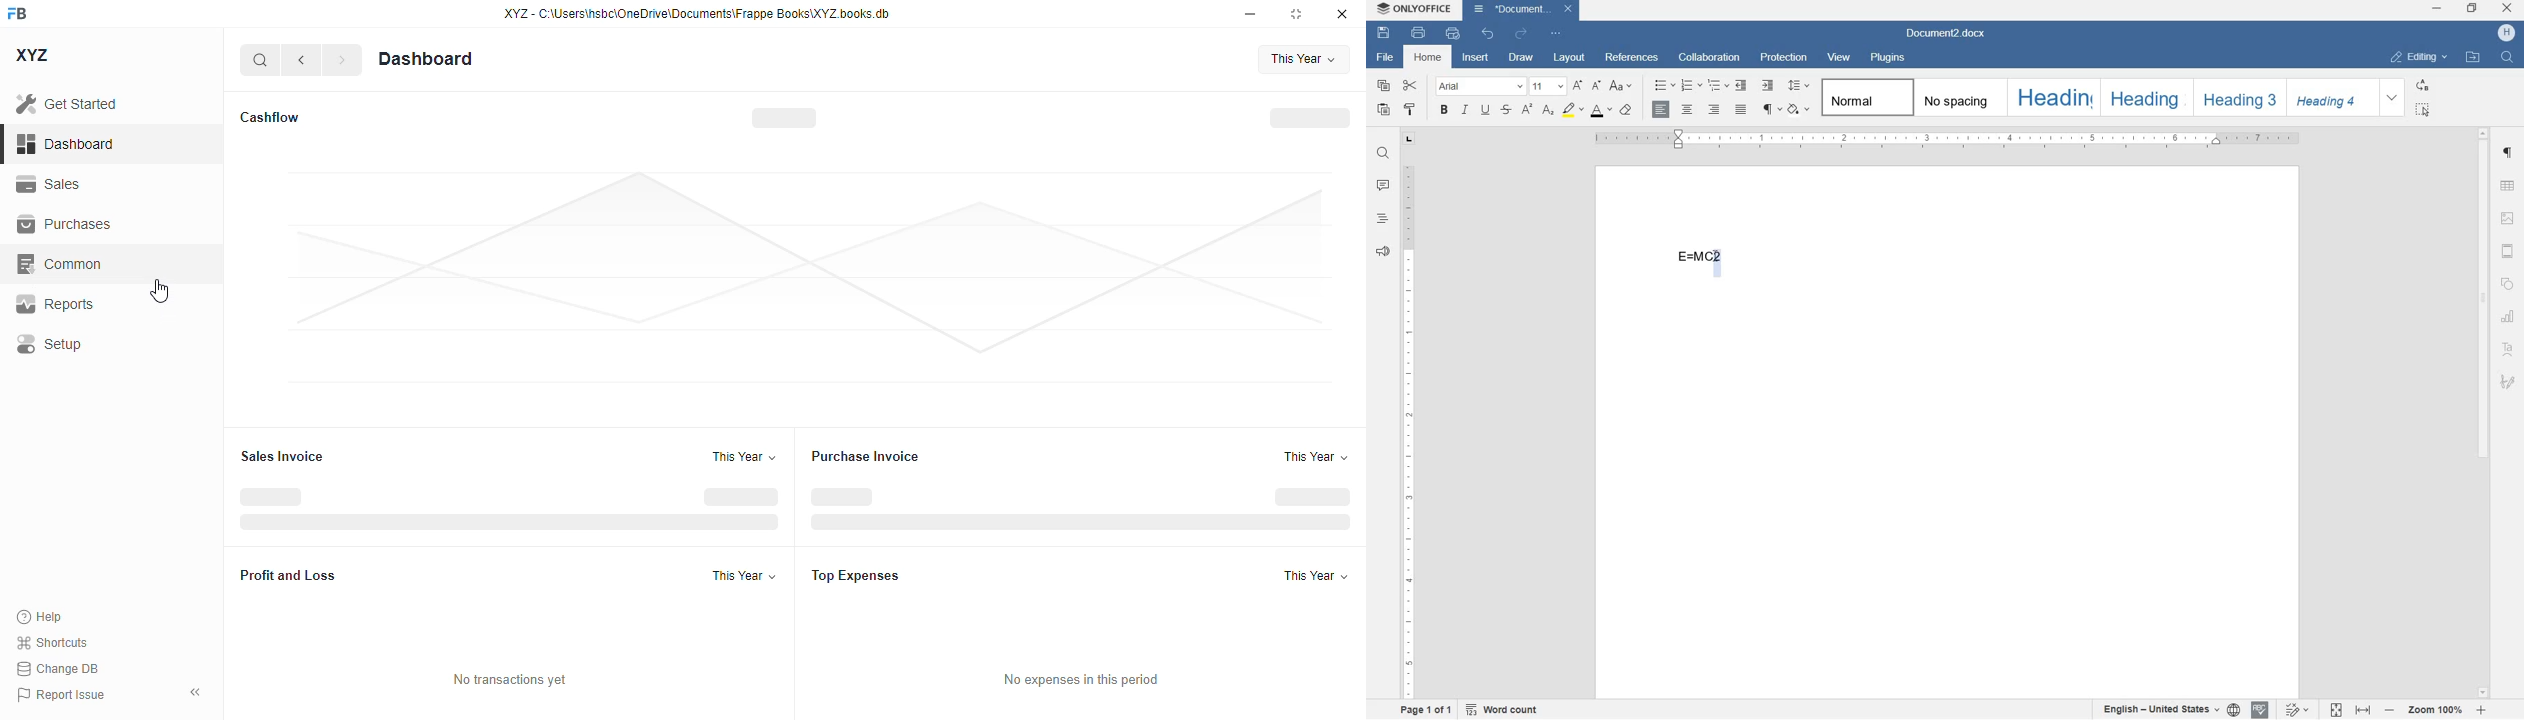 The width and height of the screenshot is (2548, 728). What do you see at coordinates (1383, 186) in the screenshot?
I see `comments` at bounding box center [1383, 186].